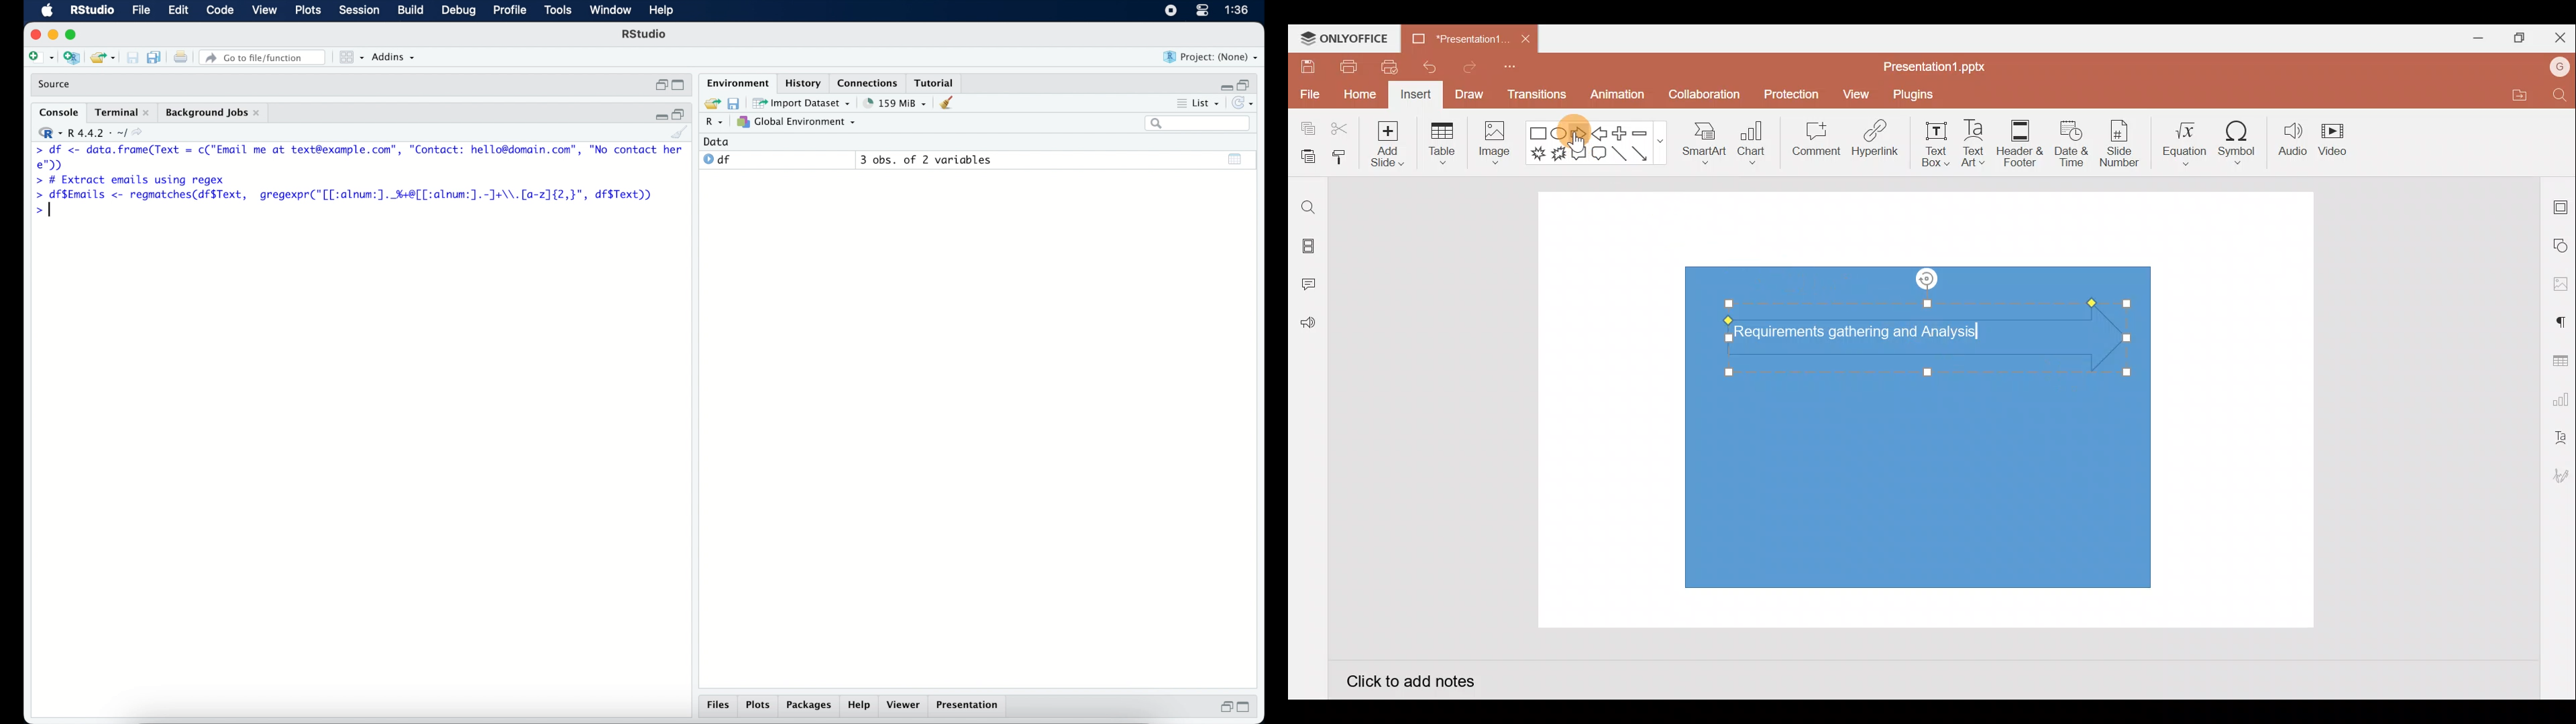  Describe the element at coordinates (905, 705) in the screenshot. I see `viewer` at that location.